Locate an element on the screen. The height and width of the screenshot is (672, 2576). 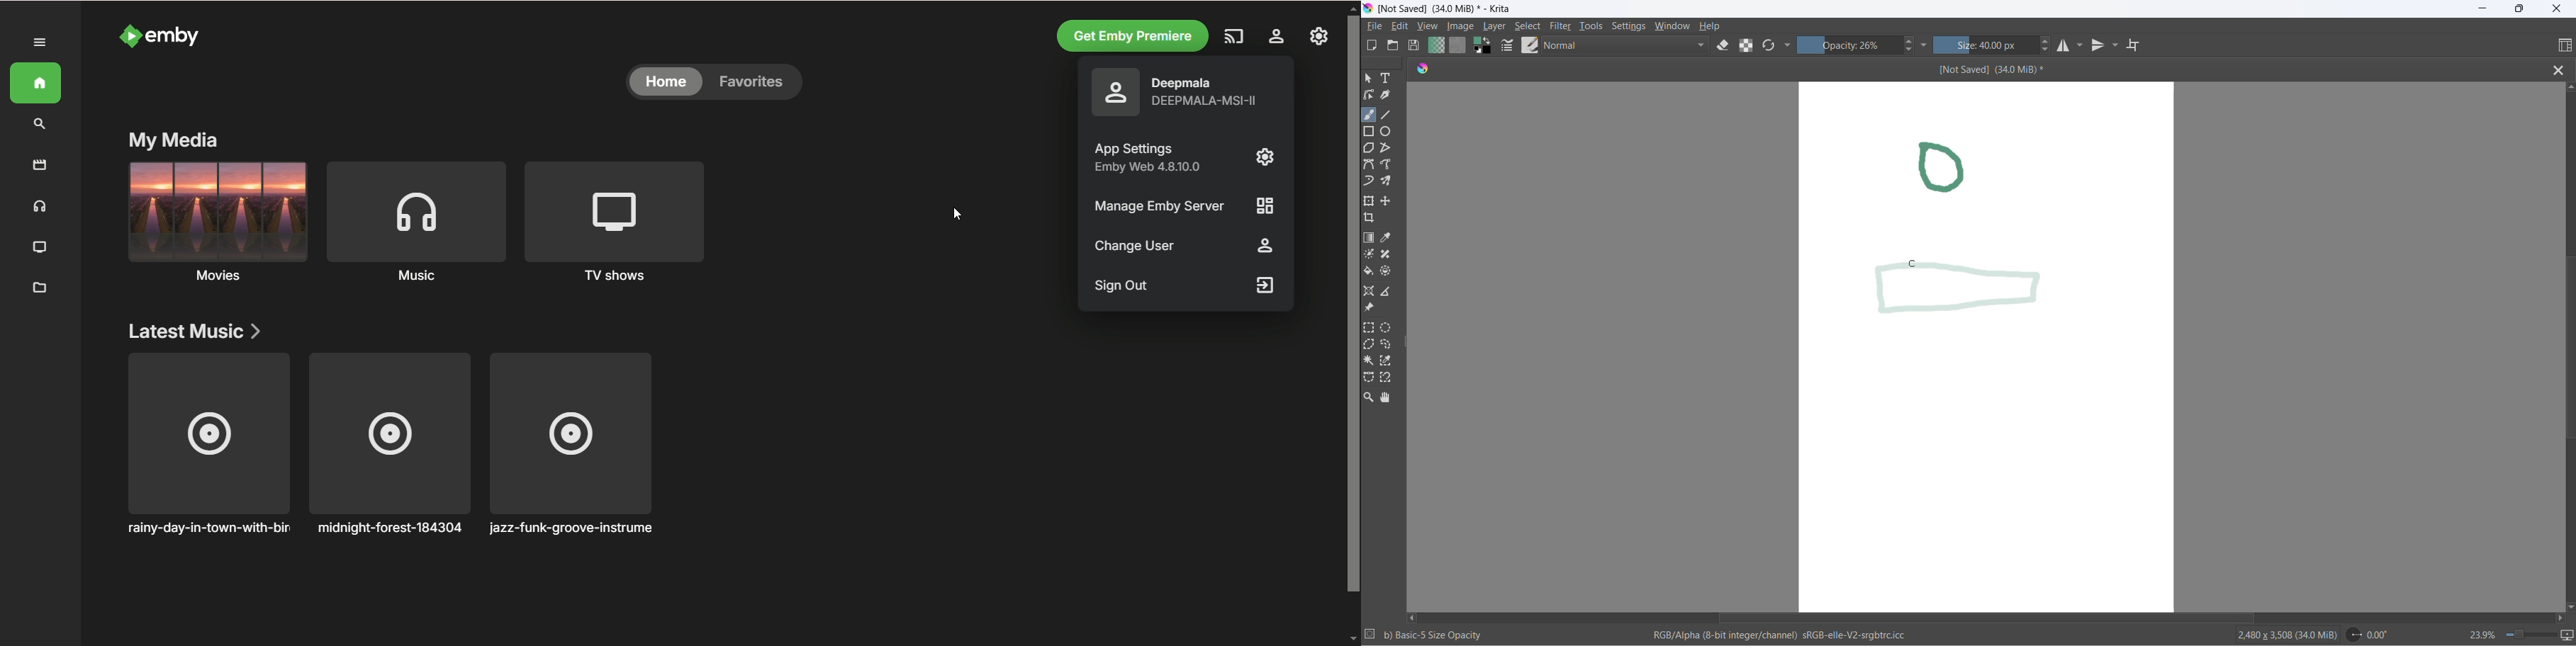
new opacity is located at coordinates (1968, 297).